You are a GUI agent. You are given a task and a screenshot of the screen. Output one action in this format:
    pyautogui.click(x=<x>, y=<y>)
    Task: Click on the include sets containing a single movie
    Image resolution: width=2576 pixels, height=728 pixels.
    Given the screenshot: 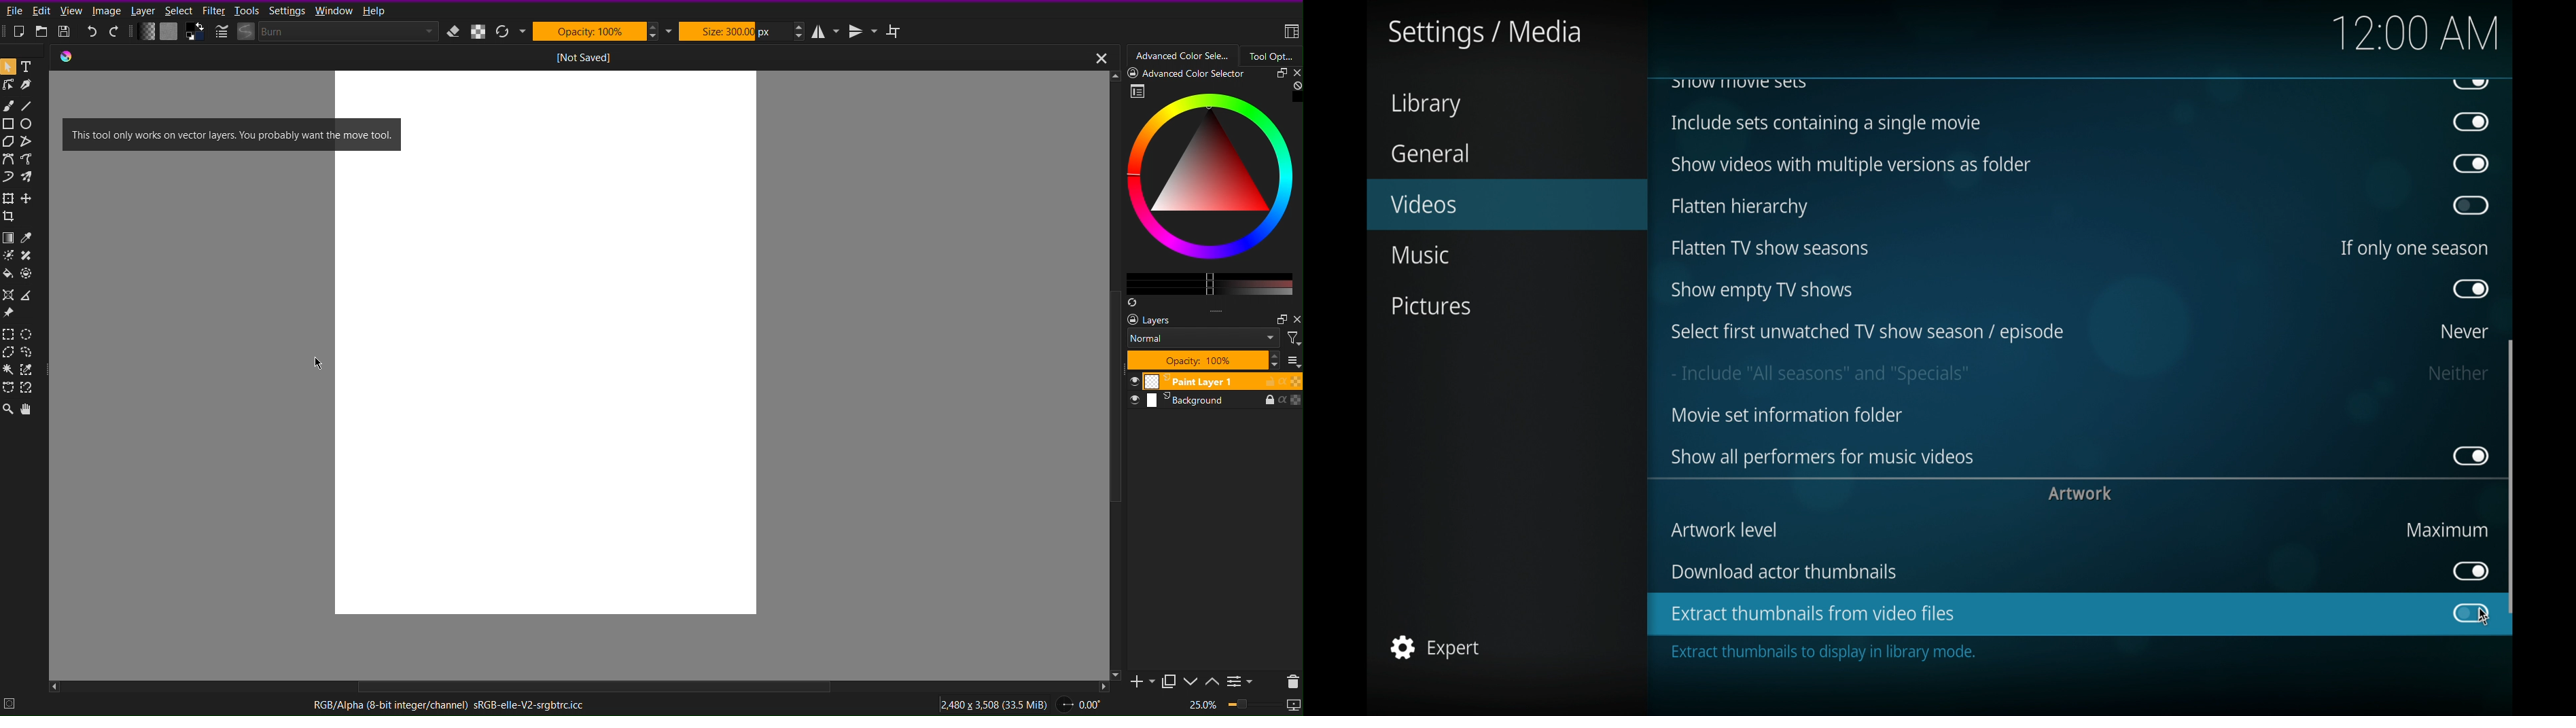 What is the action you would take?
    pyautogui.click(x=1826, y=123)
    